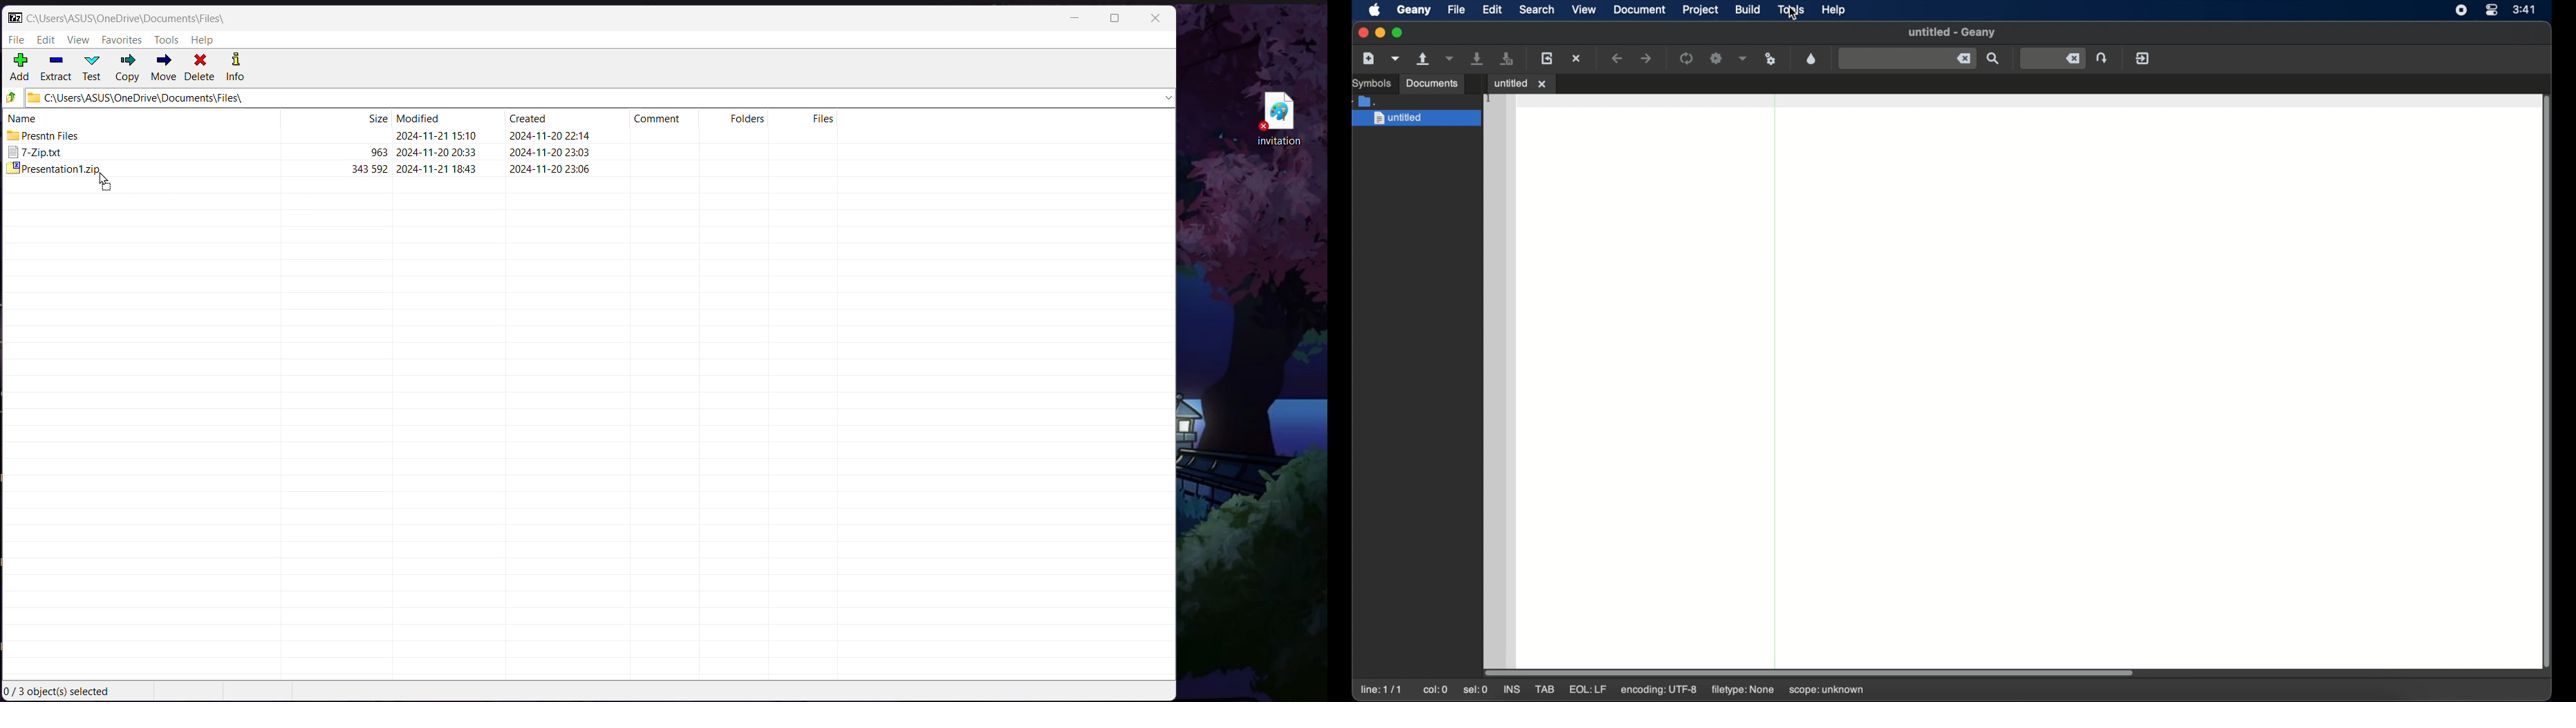 The height and width of the screenshot is (728, 2576). Describe the element at coordinates (2053, 59) in the screenshot. I see `jump to entered line number` at that location.